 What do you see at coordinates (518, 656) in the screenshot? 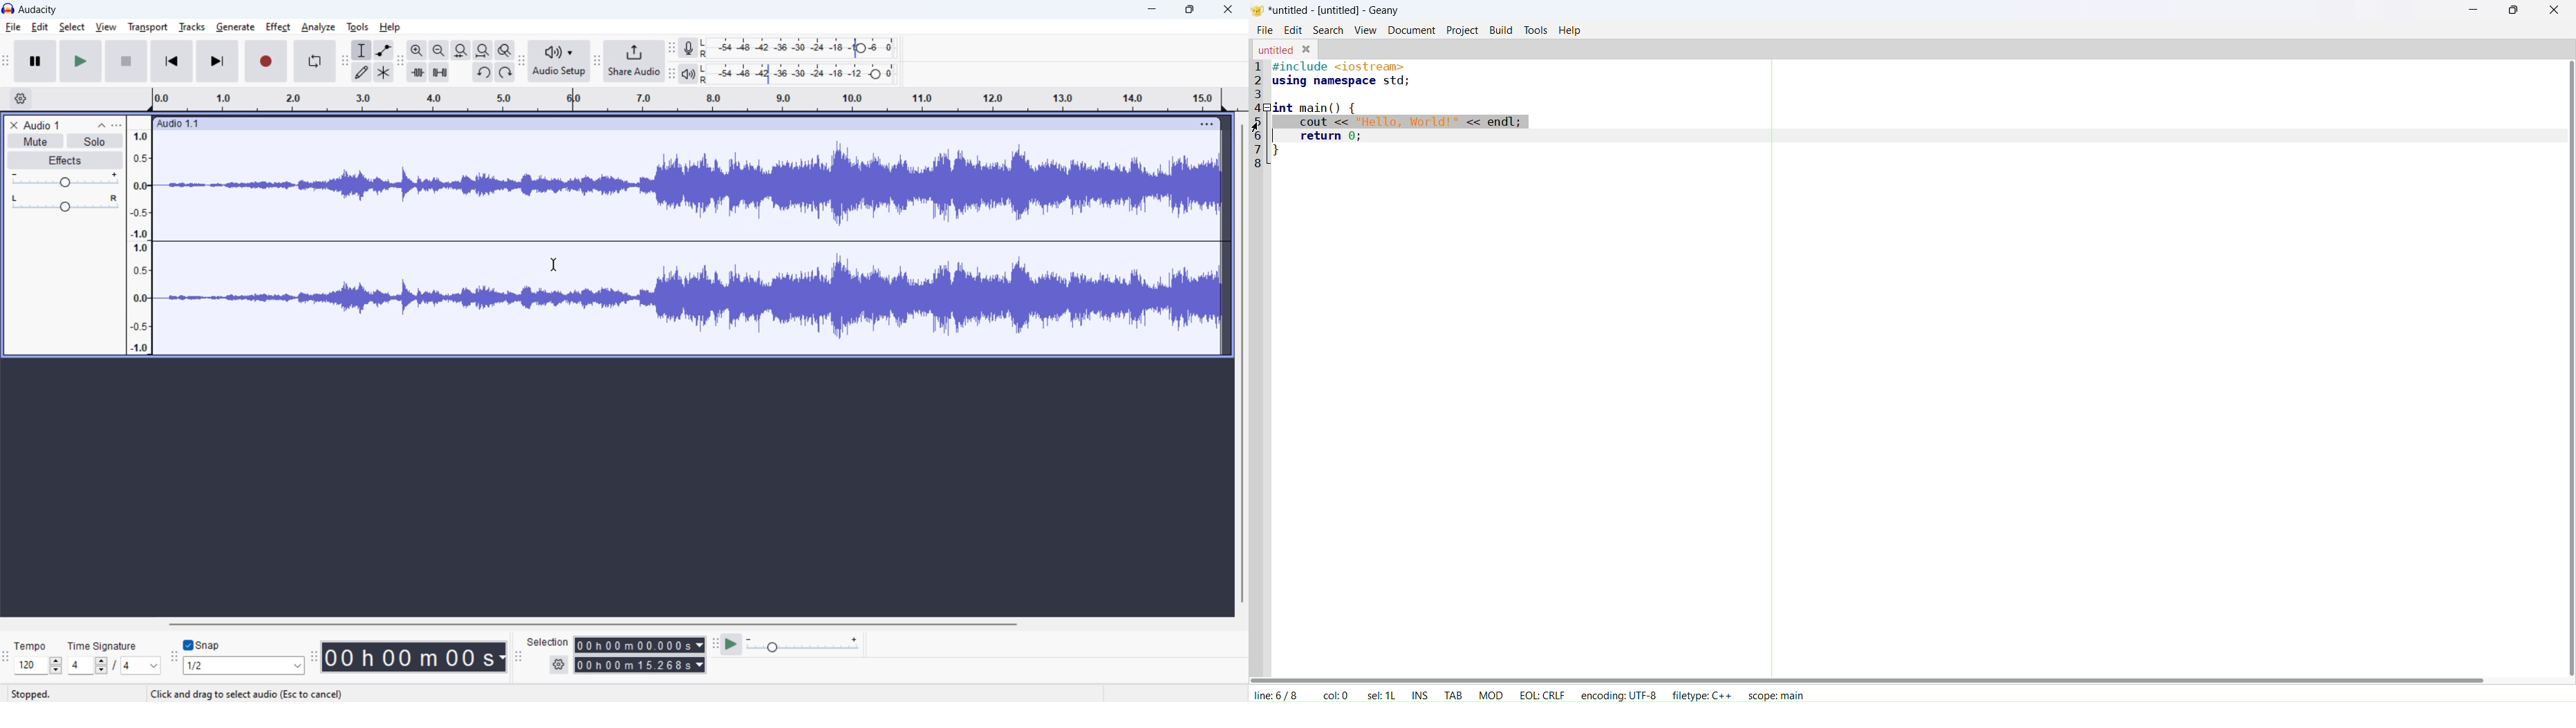
I see `selection toolbar` at bounding box center [518, 656].